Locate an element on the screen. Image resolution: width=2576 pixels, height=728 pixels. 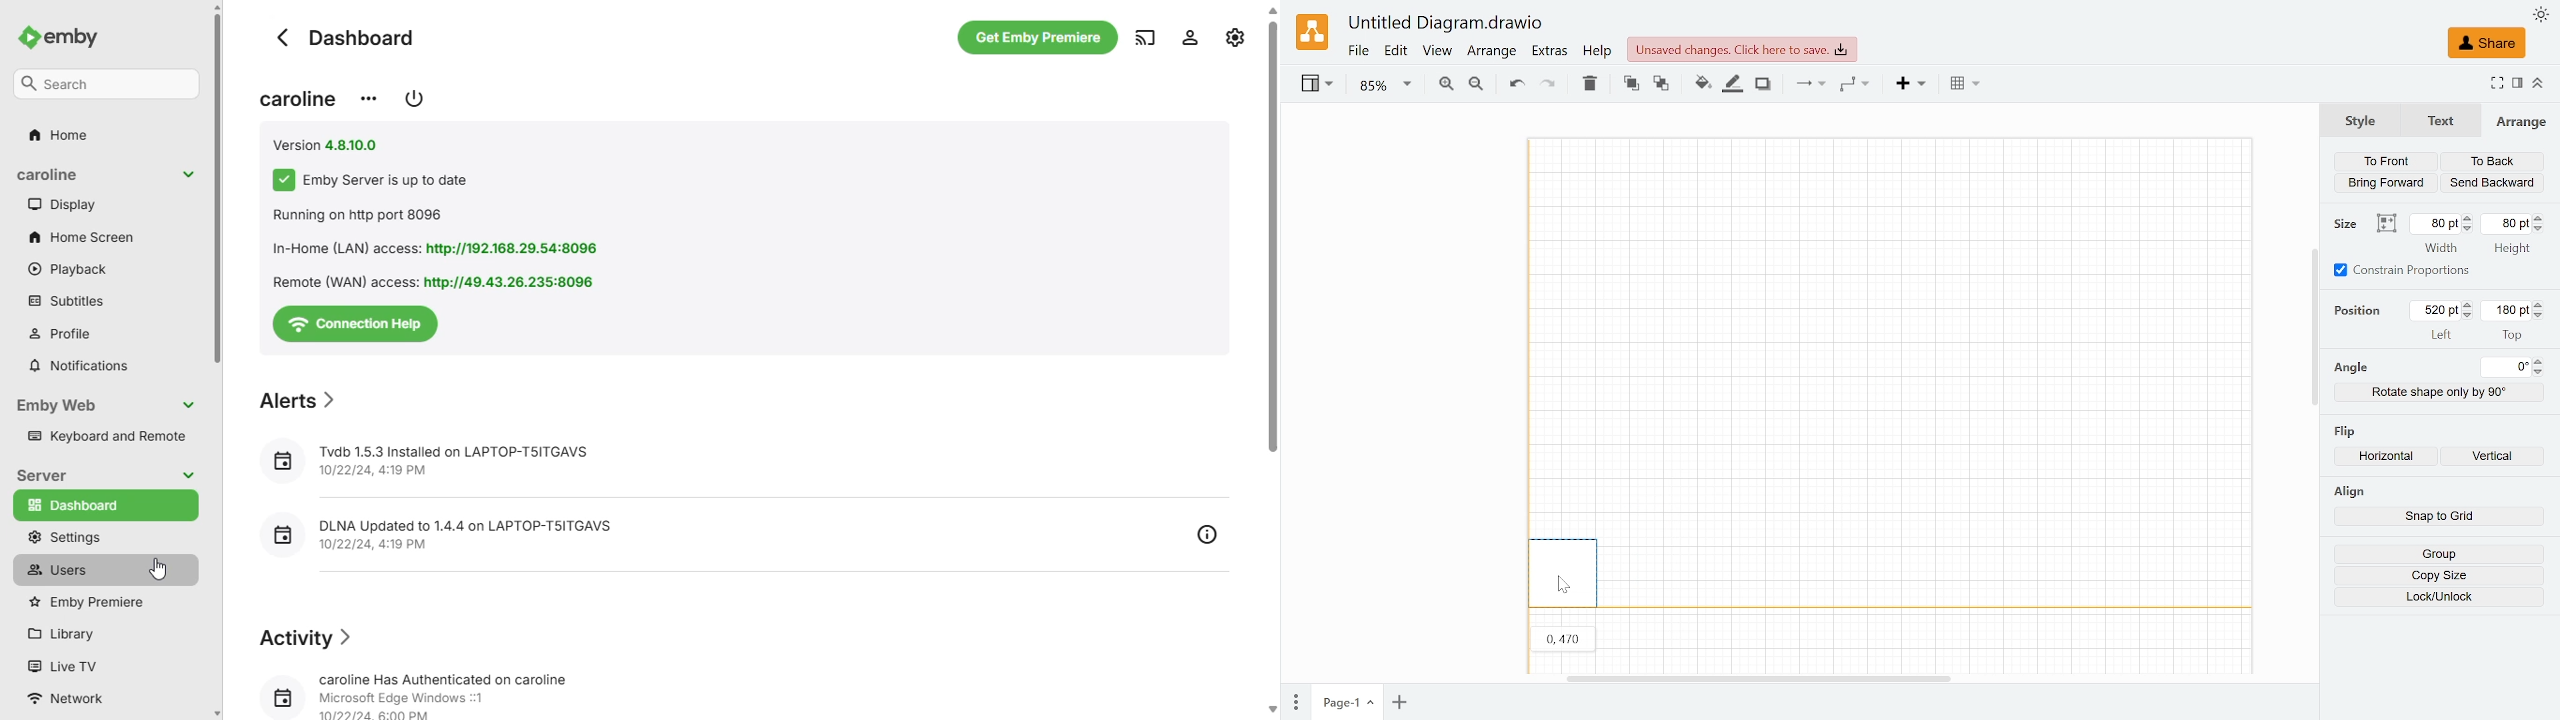
Decrease width is located at coordinates (2469, 229).